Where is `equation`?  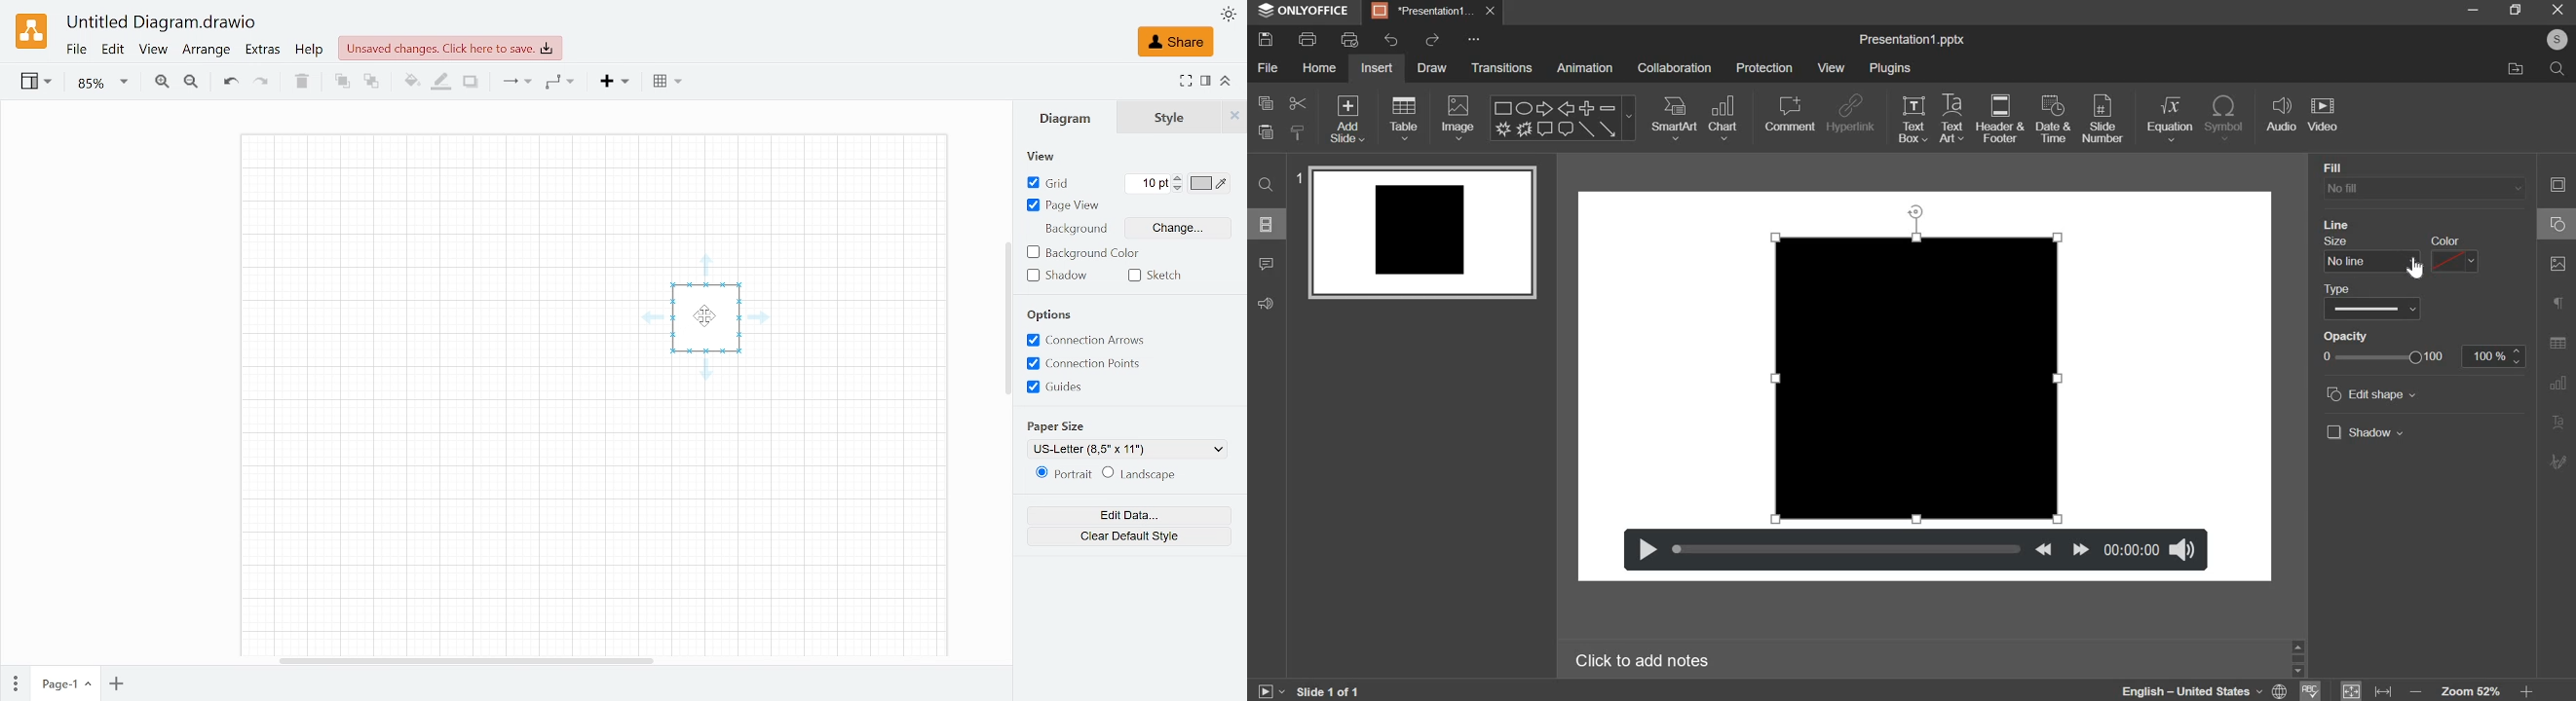
equation is located at coordinates (2170, 119).